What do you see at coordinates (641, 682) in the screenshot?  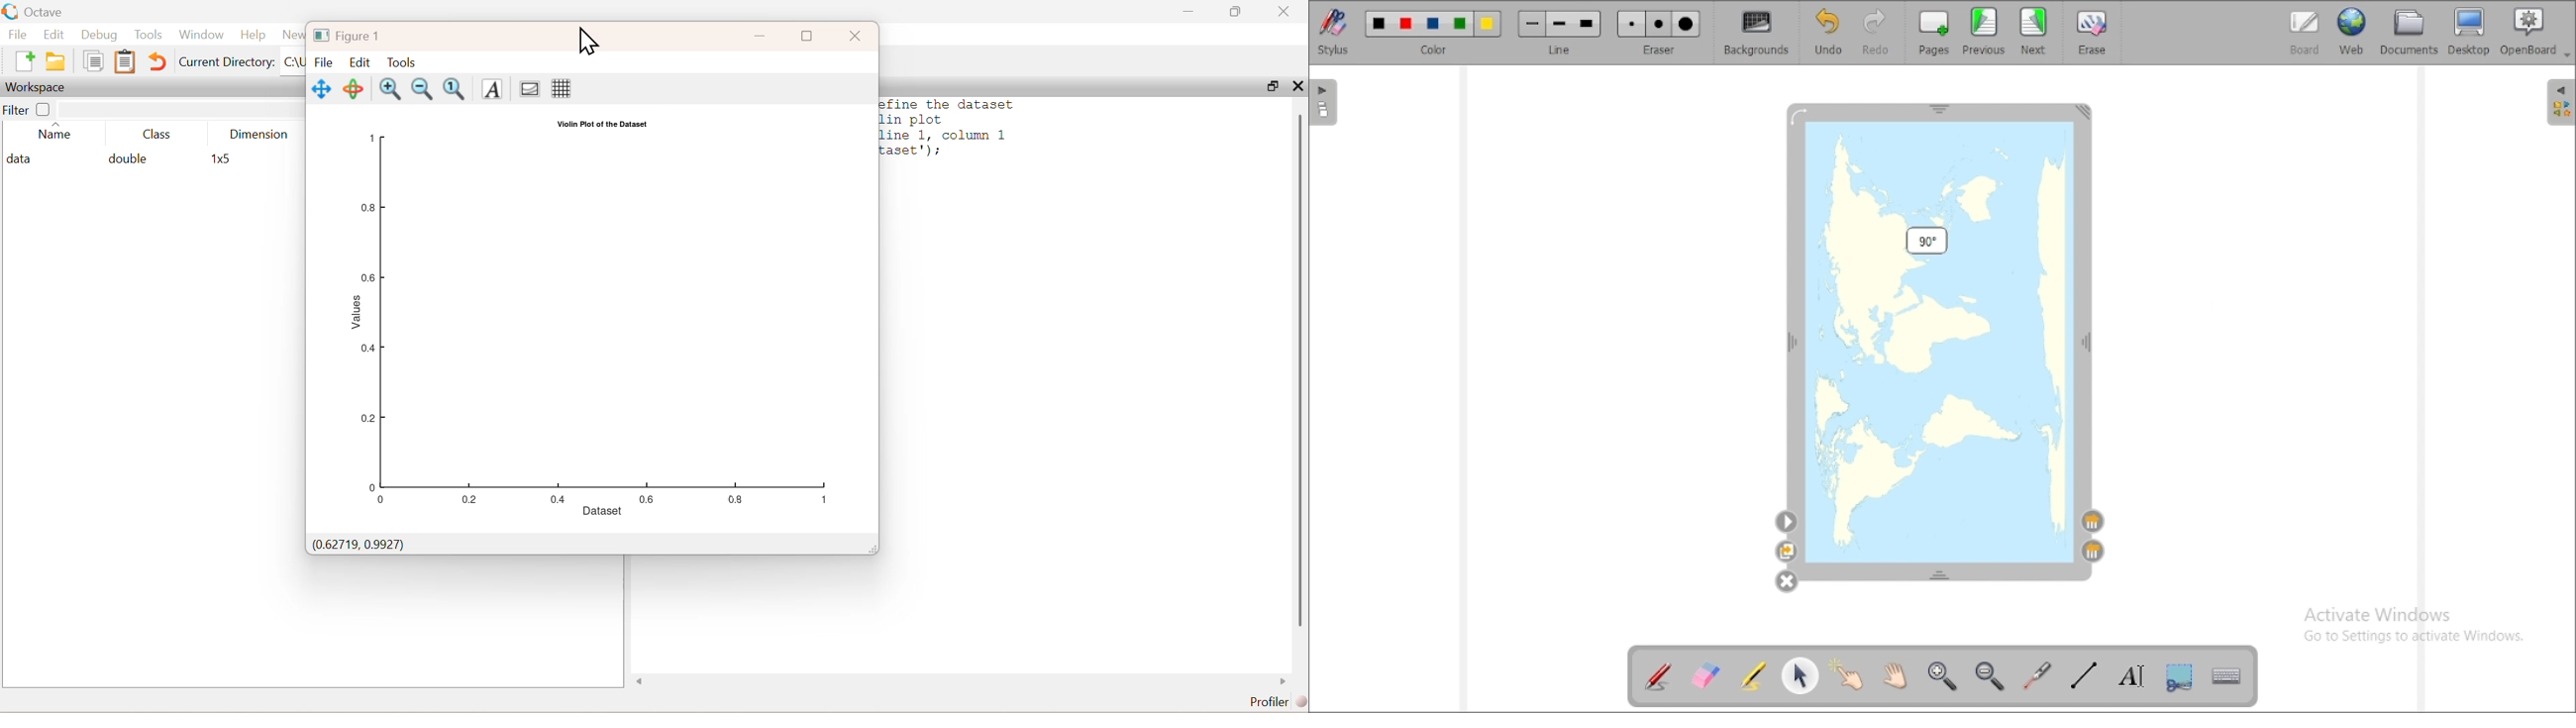 I see `scroll left` at bounding box center [641, 682].